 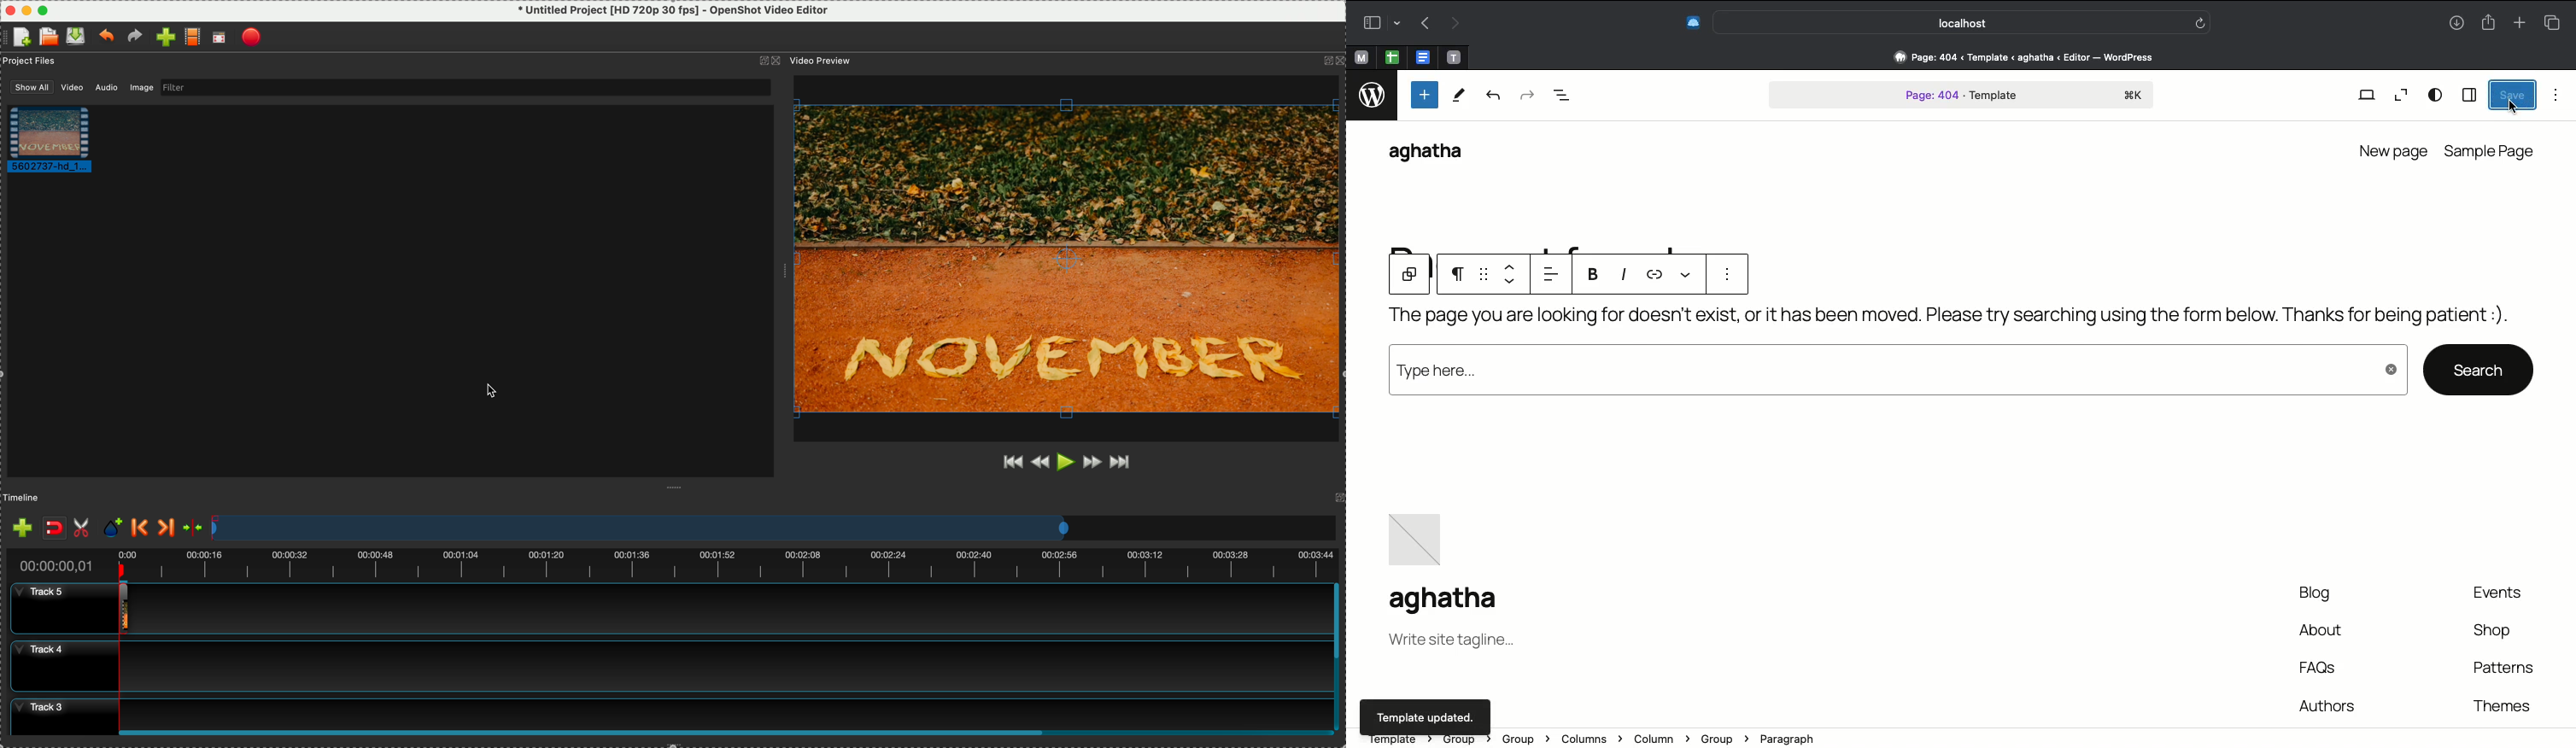 I want to click on Sidebar, so click(x=2468, y=94).